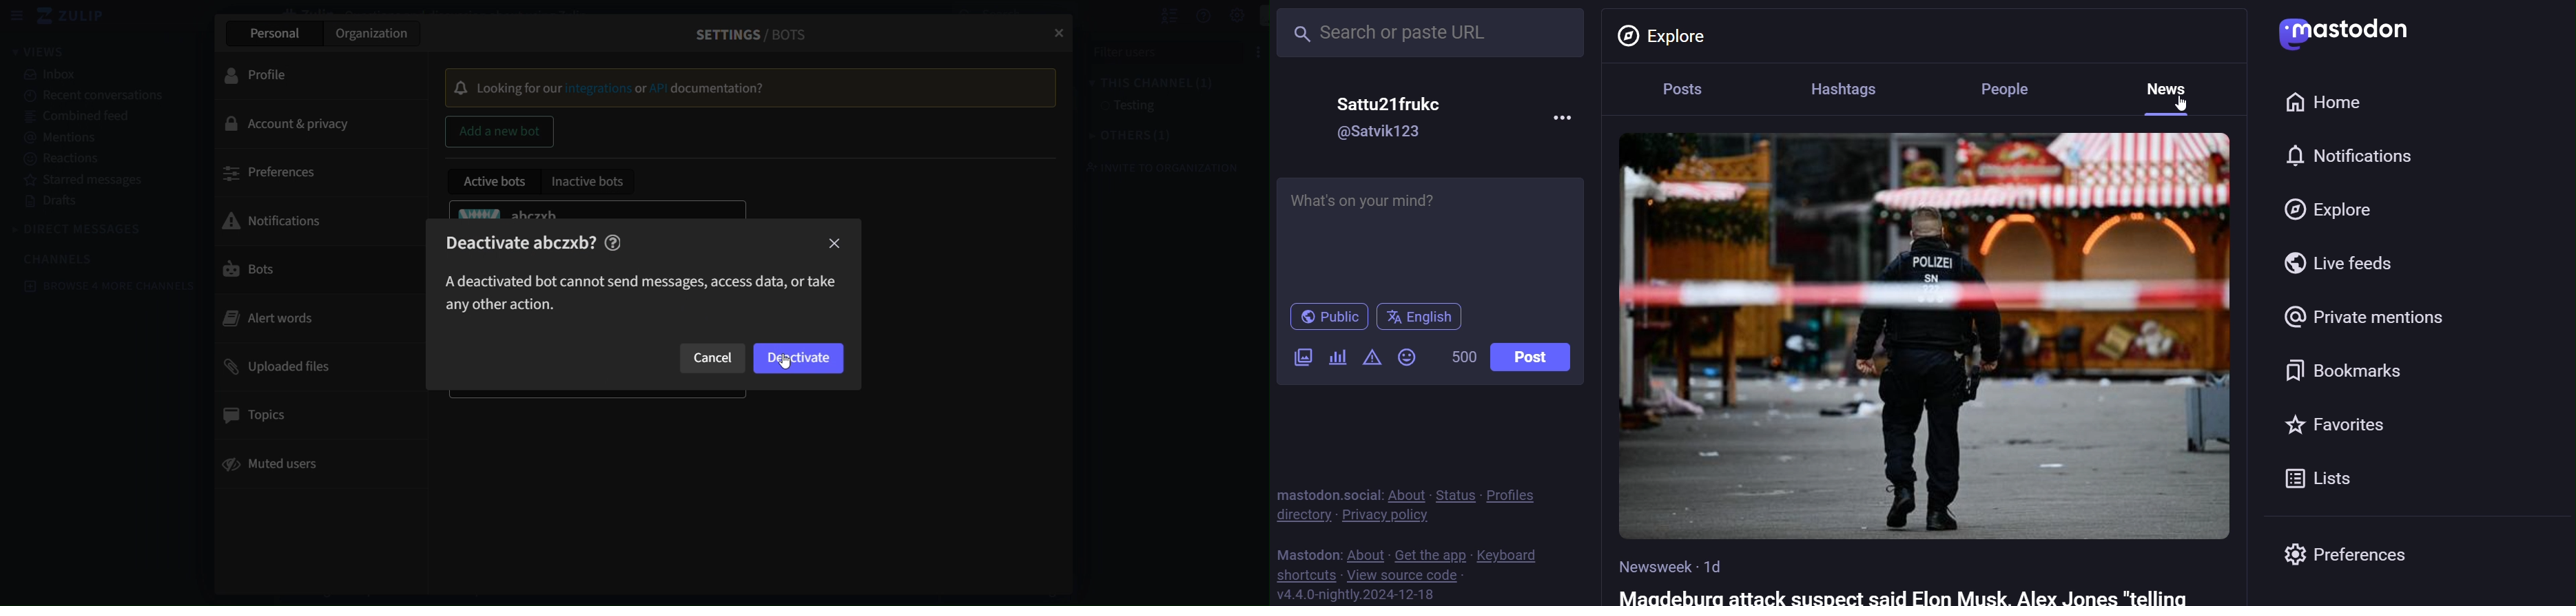 Image resolution: width=2576 pixels, height=616 pixels. What do you see at coordinates (1363, 554) in the screenshot?
I see `about` at bounding box center [1363, 554].